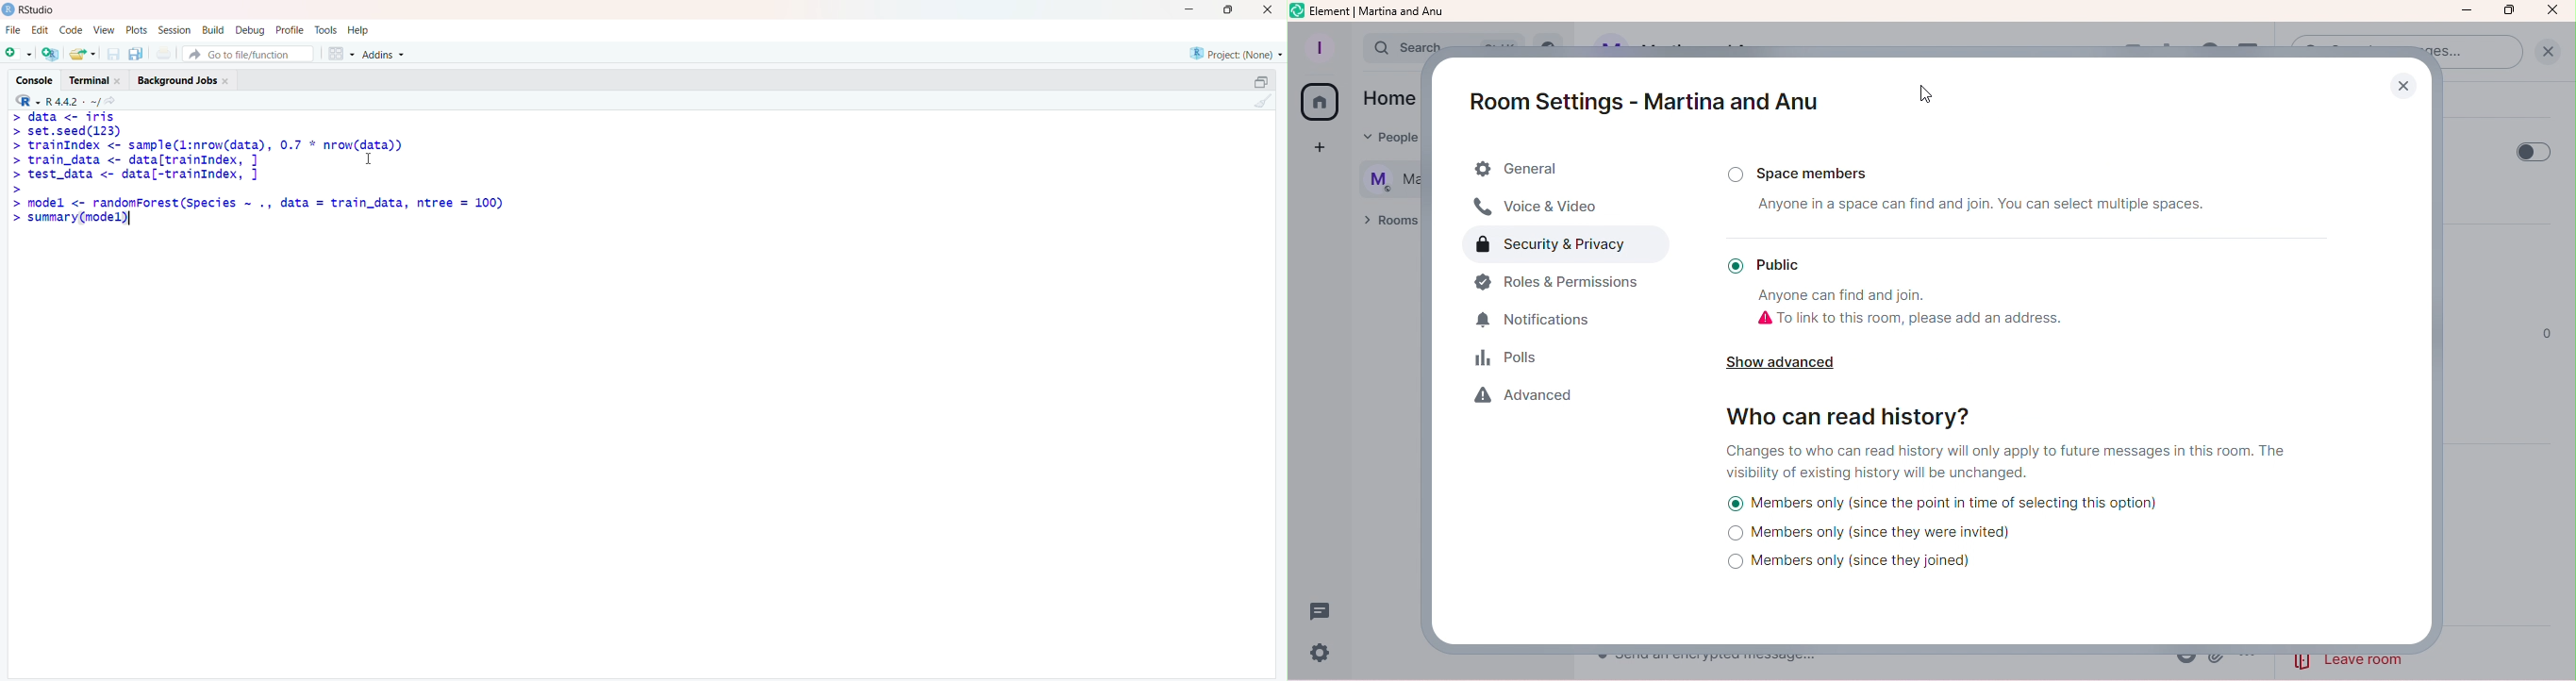  I want to click on model <- randomForest(Species ~ ., data = train.), so click(269, 203).